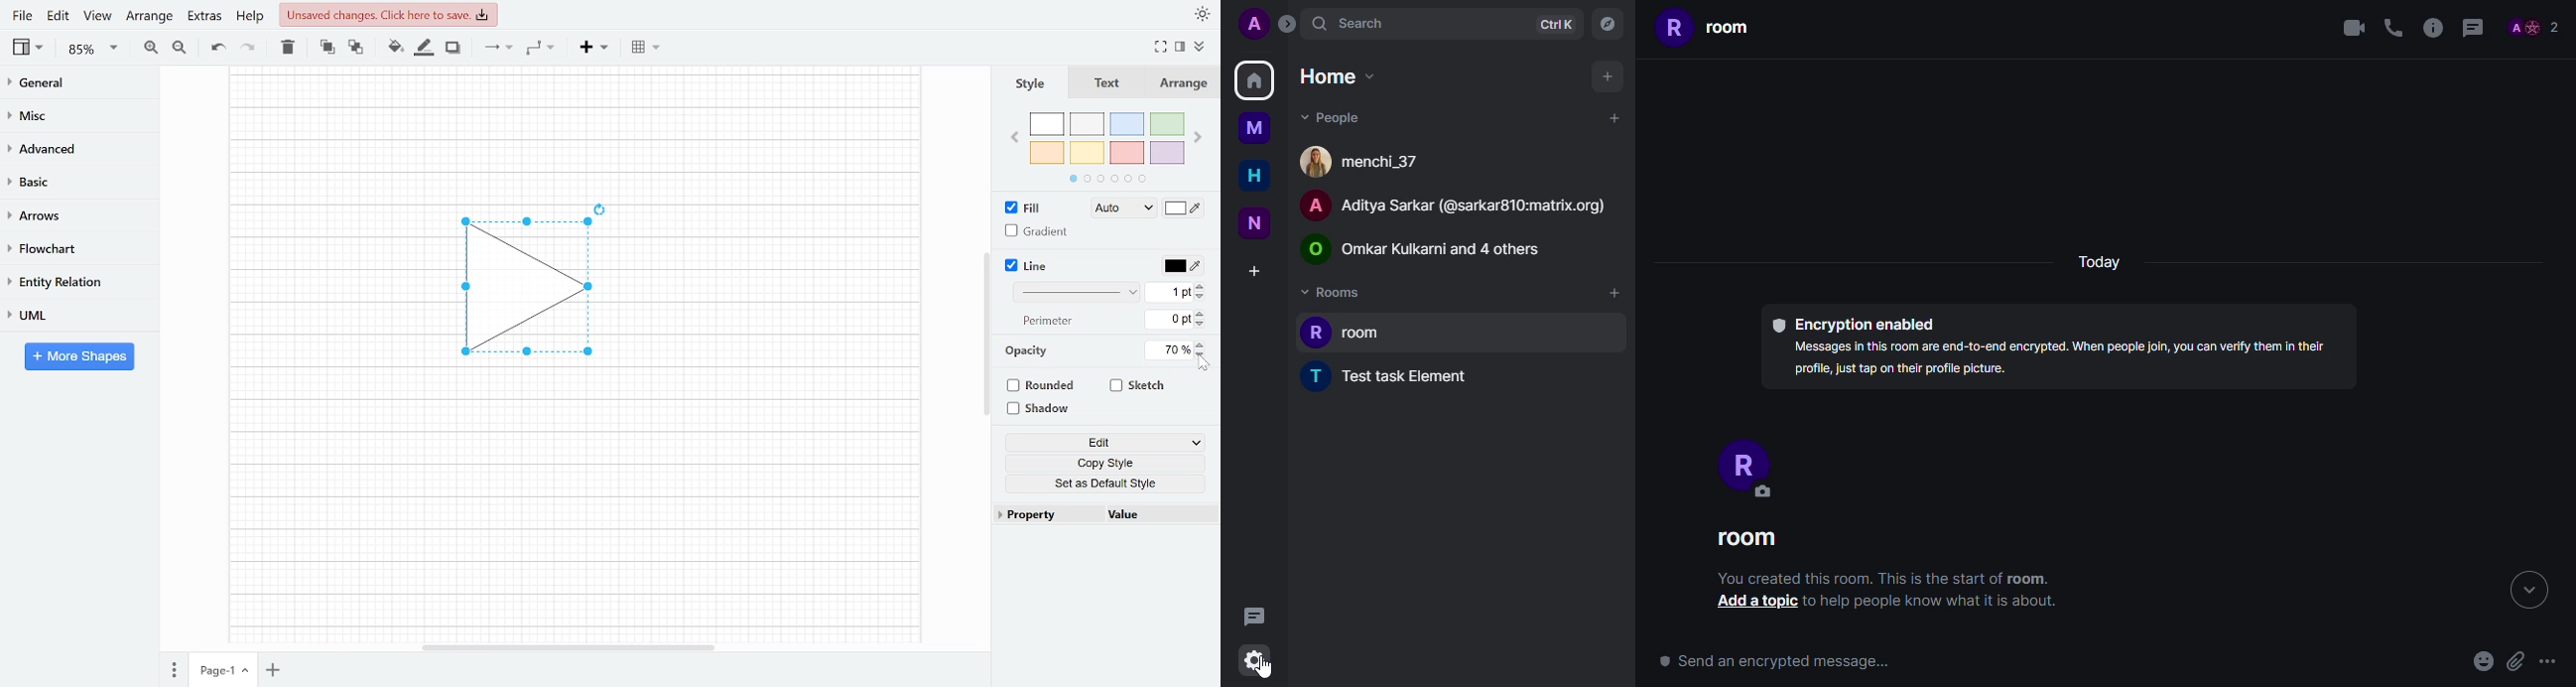 The height and width of the screenshot is (700, 2576). I want to click on white, so click(1047, 125).